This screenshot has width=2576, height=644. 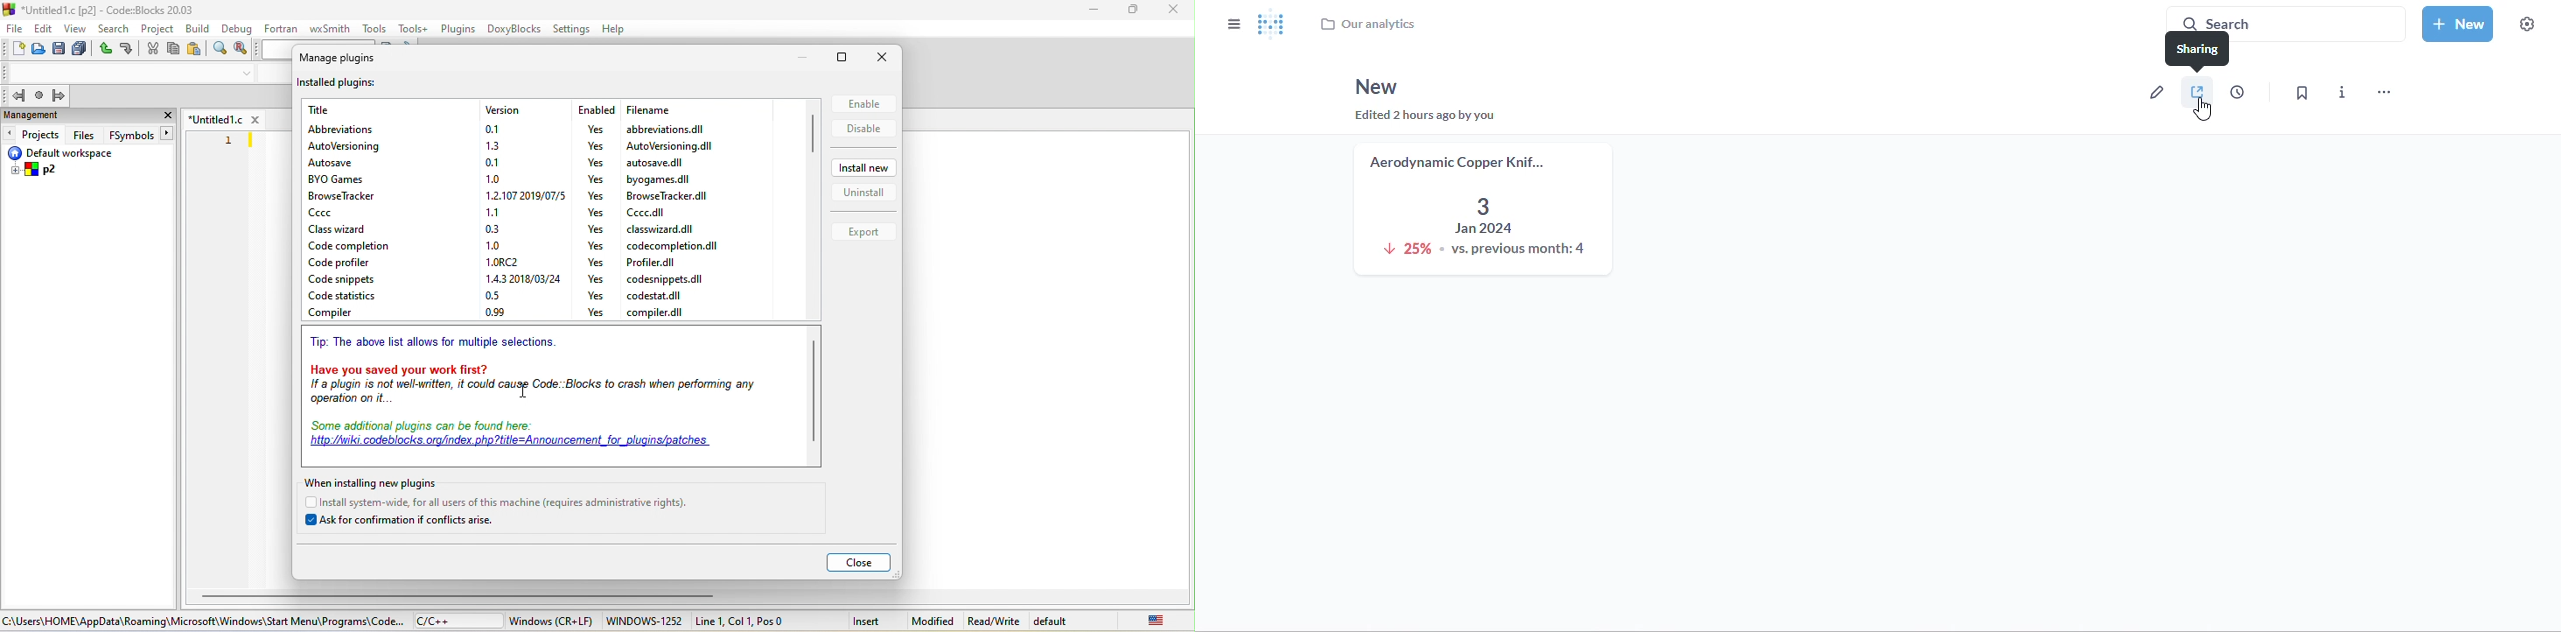 I want to click on class wizard, so click(x=341, y=229).